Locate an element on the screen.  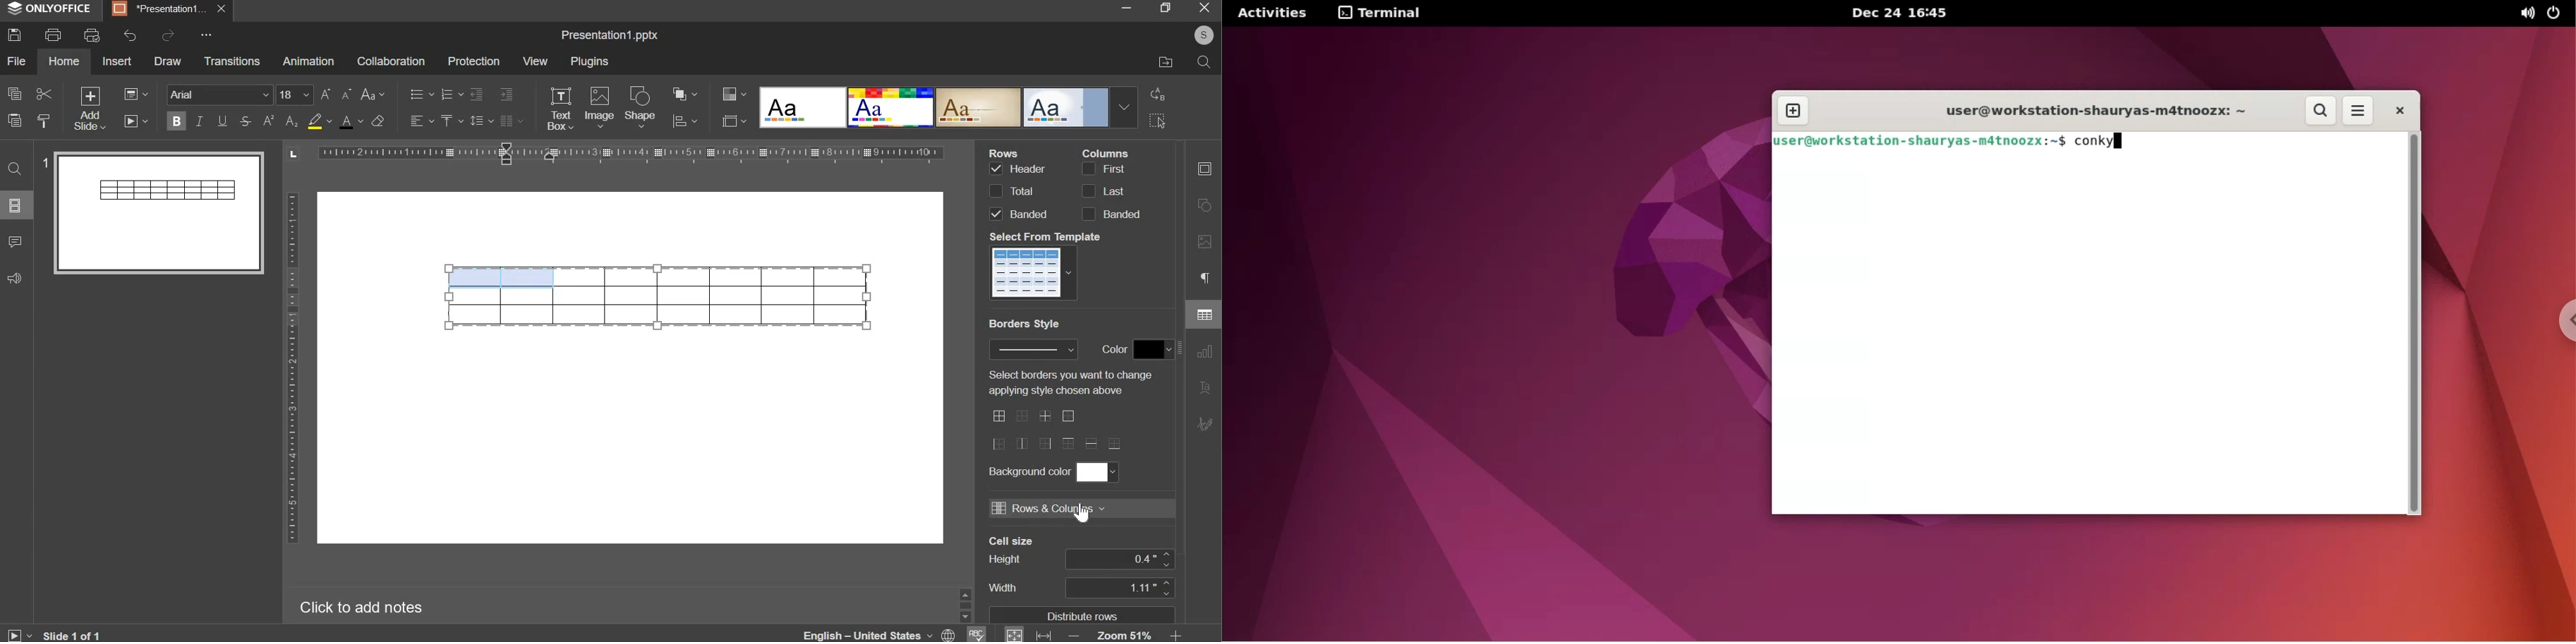
background color is located at coordinates (1096, 471).